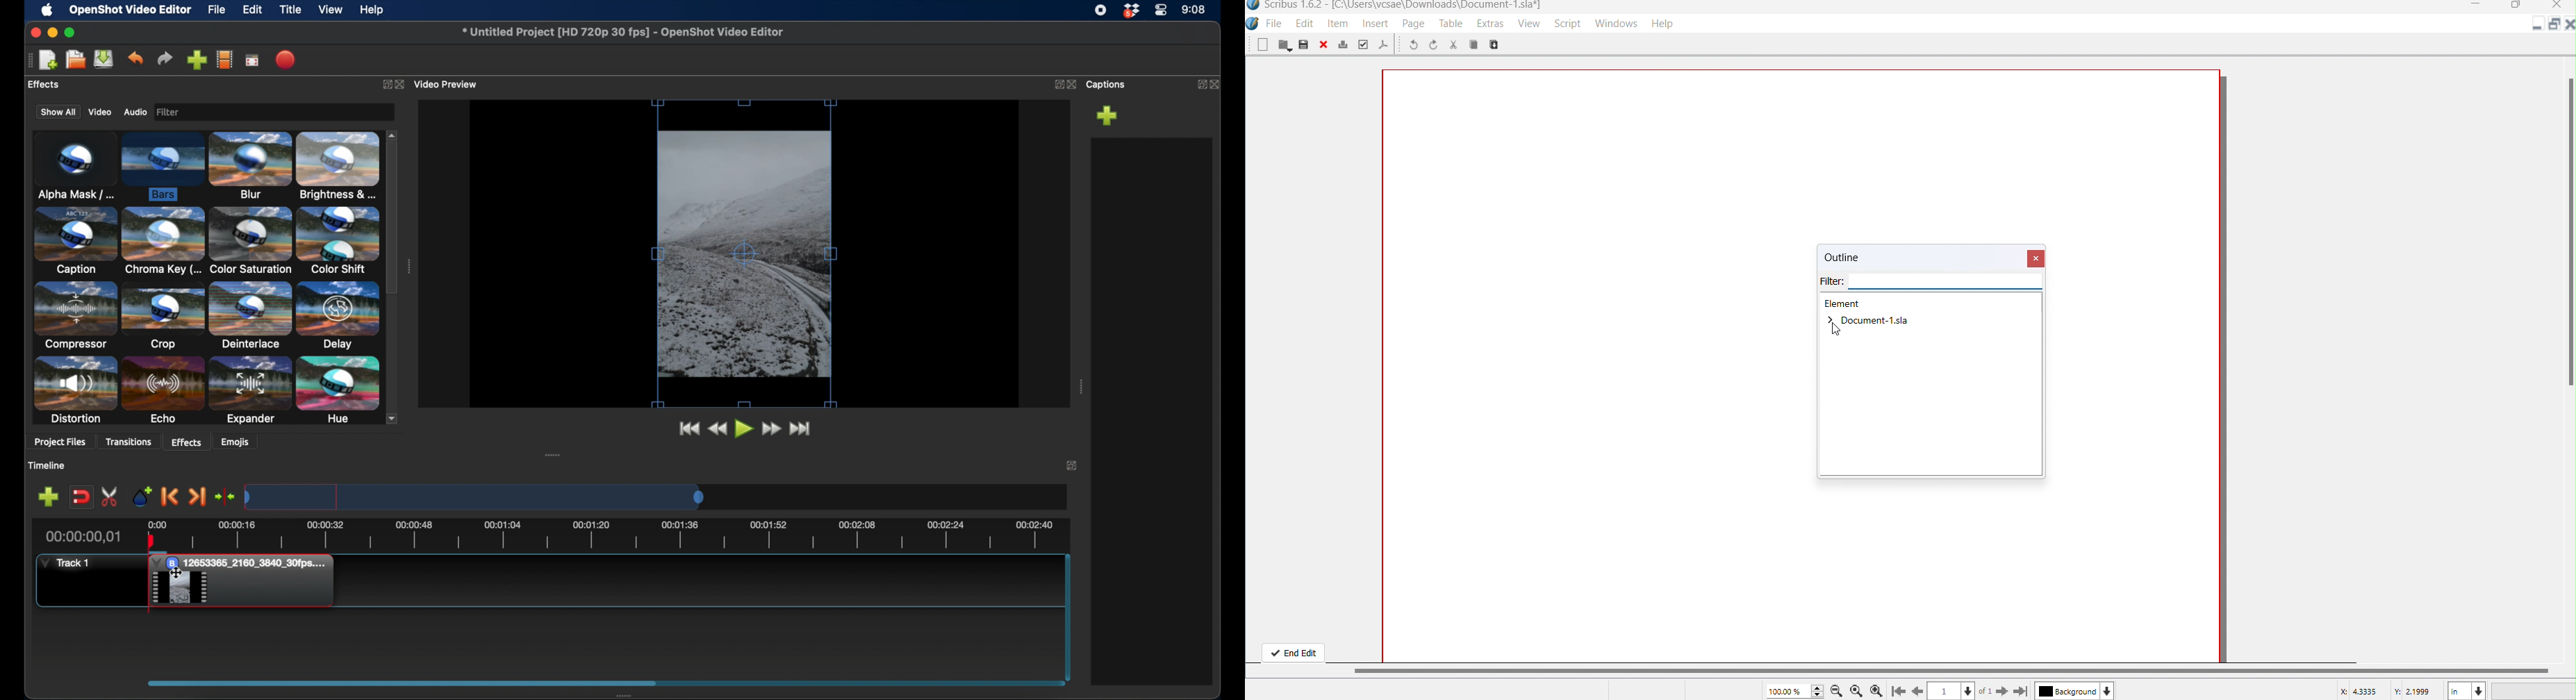 Image resolution: width=2576 pixels, height=700 pixels. Describe the element at coordinates (54, 32) in the screenshot. I see `minimize` at that location.